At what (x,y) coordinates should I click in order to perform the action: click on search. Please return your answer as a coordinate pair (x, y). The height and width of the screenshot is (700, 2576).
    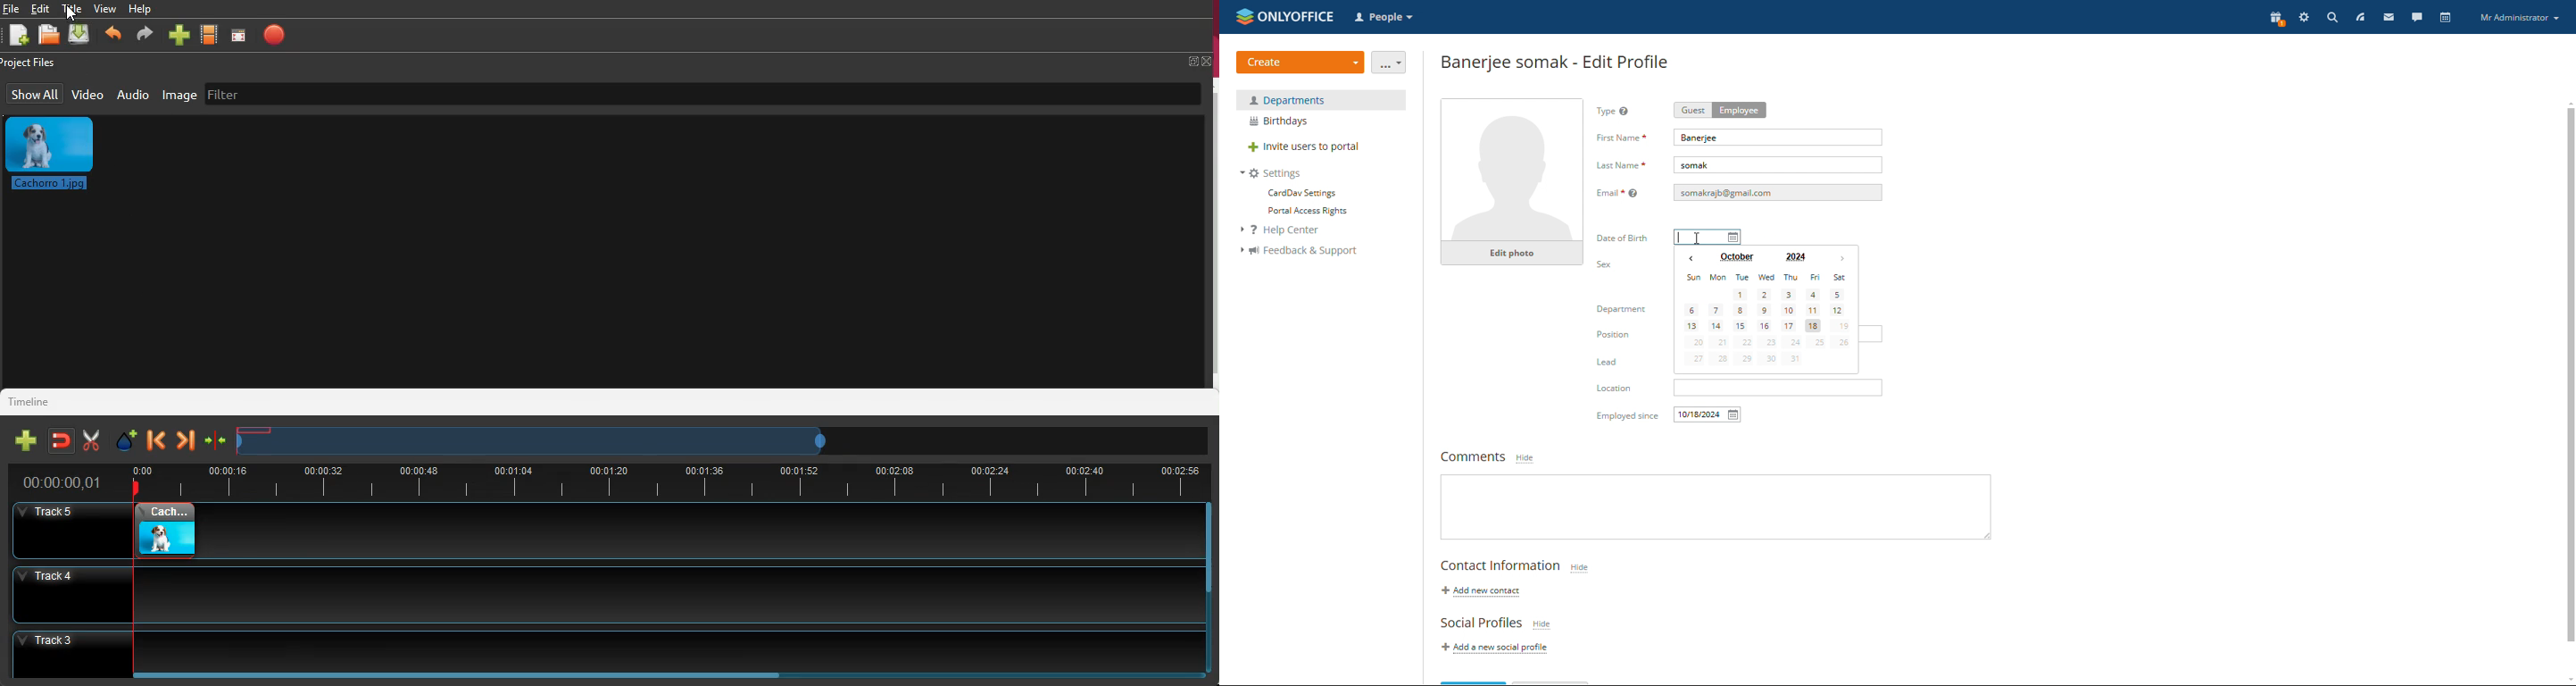
    Looking at the image, I should click on (2332, 17).